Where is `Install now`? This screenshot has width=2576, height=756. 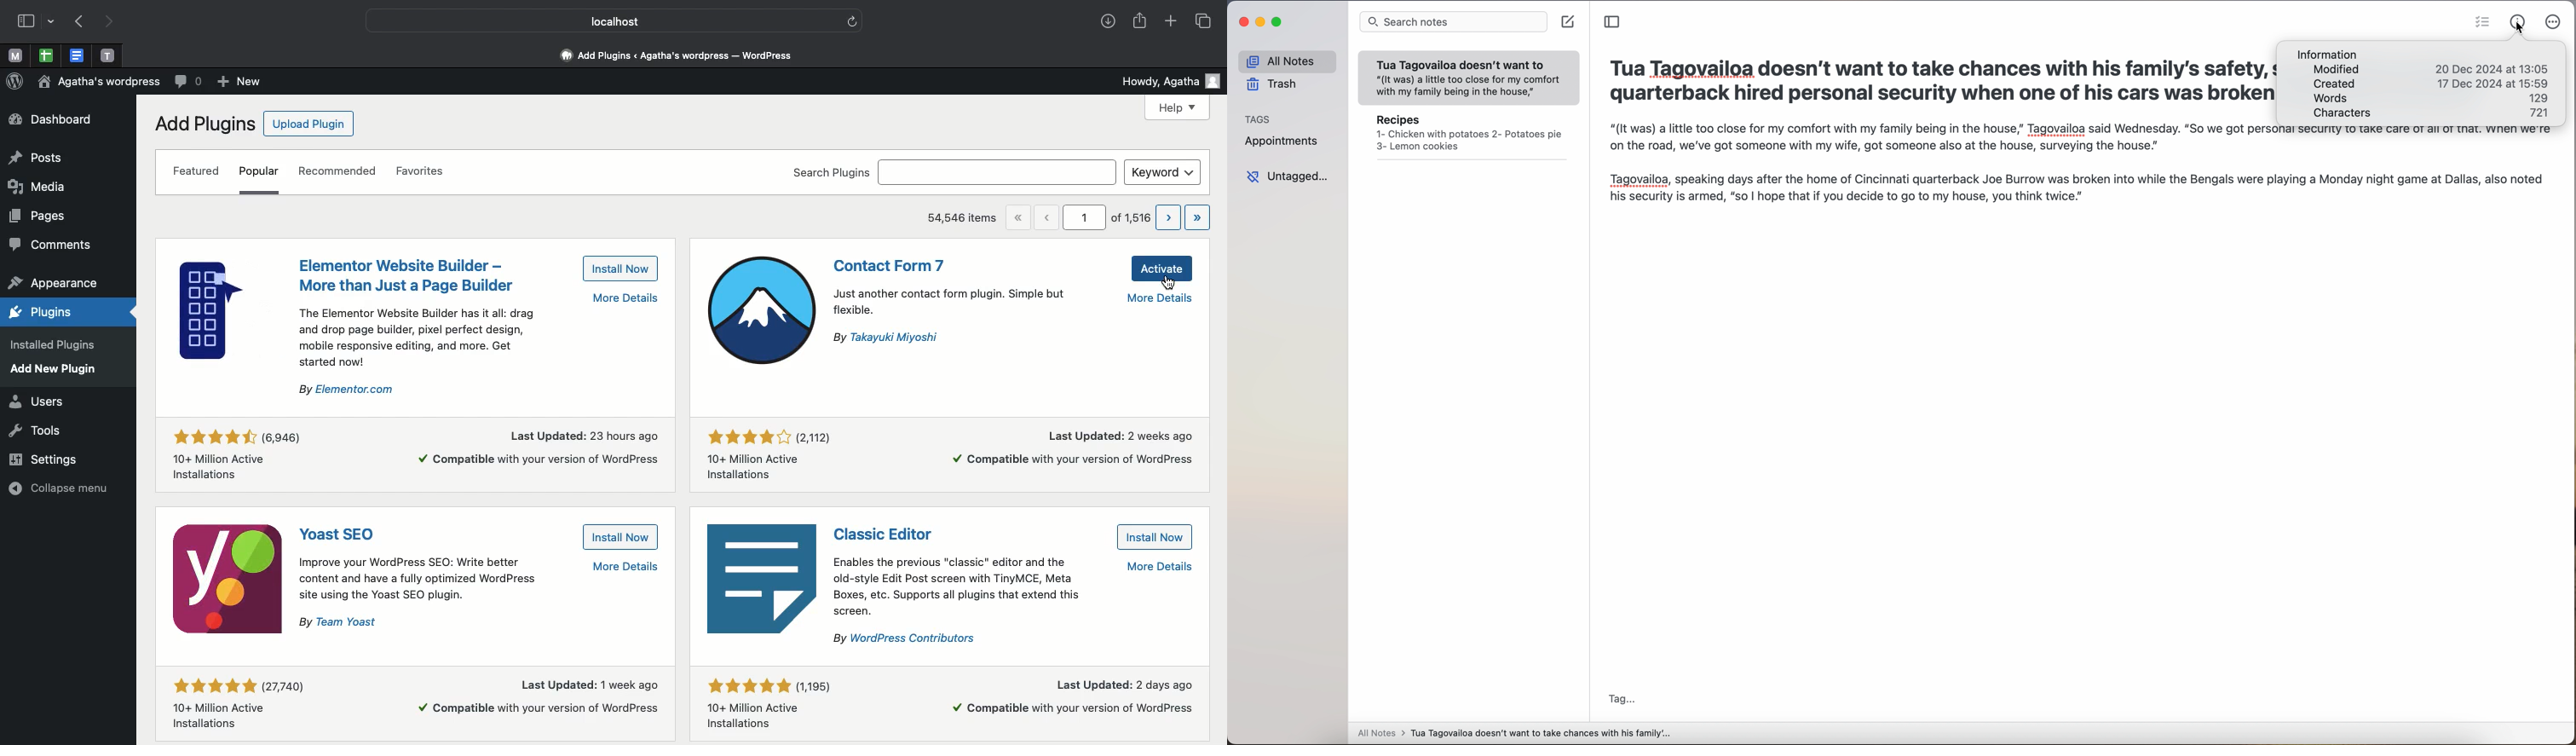 Install now is located at coordinates (621, 269).